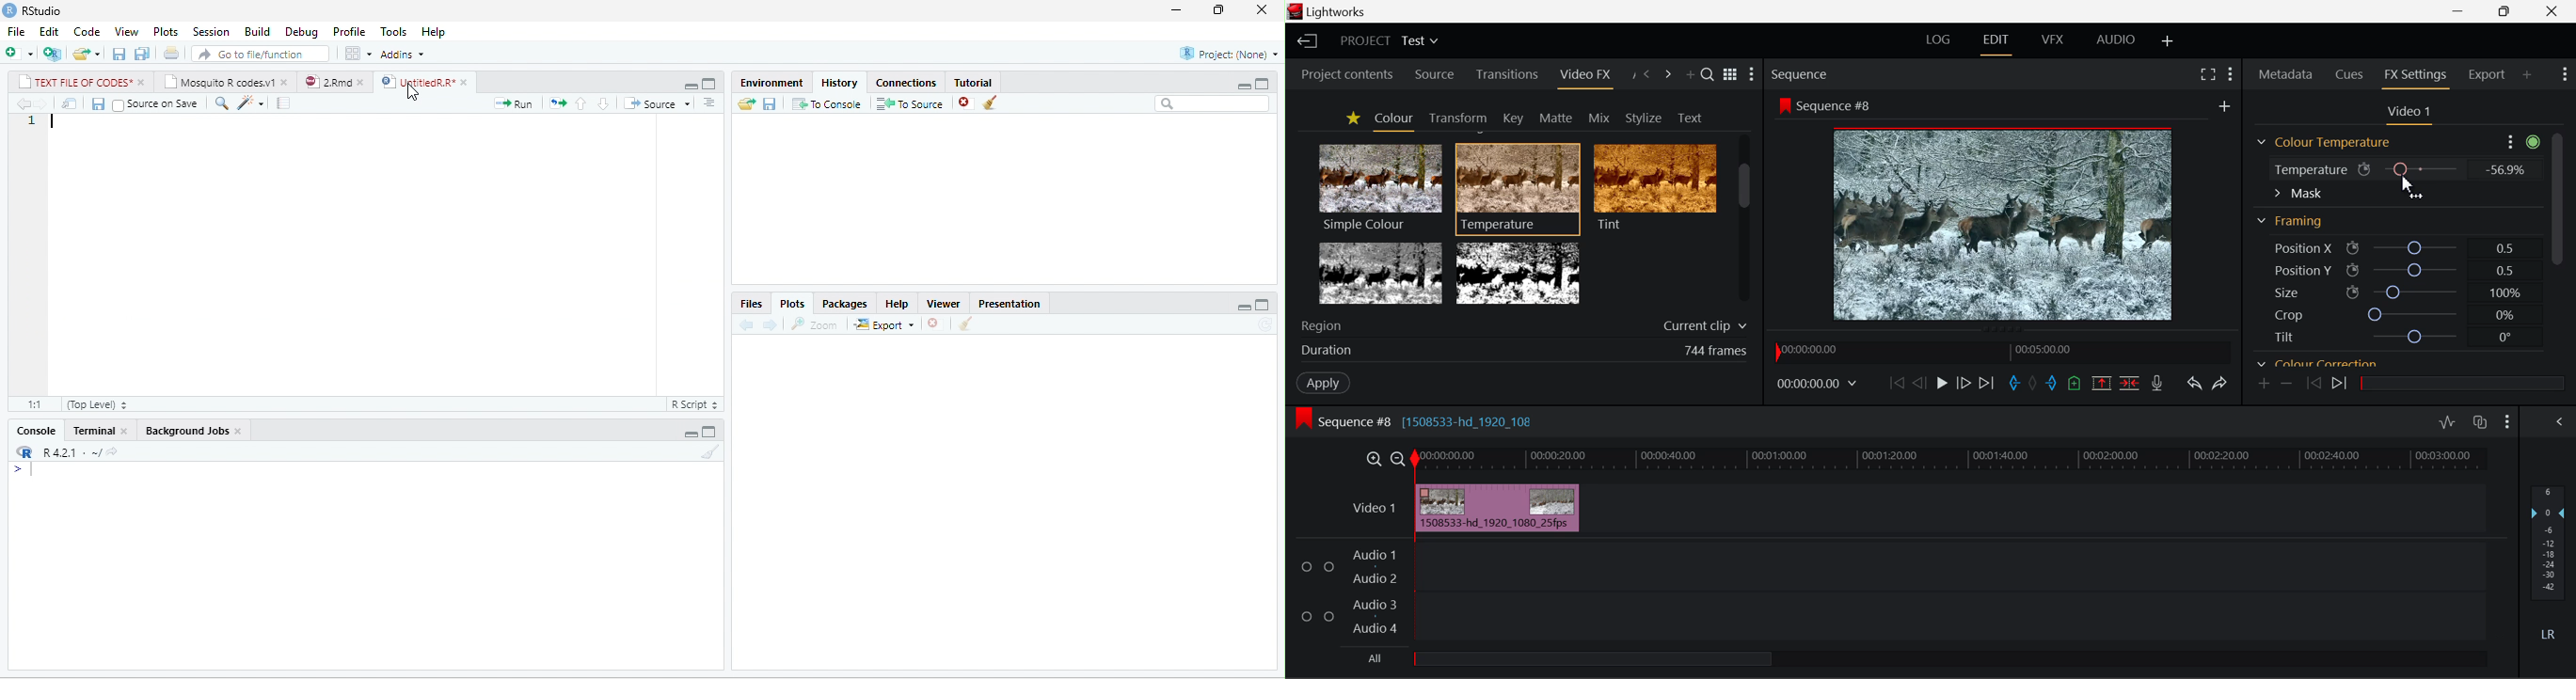 Image resolution: width=2576 pixels, height=700 pixels. I want to click on Packages, so click(846, 304).